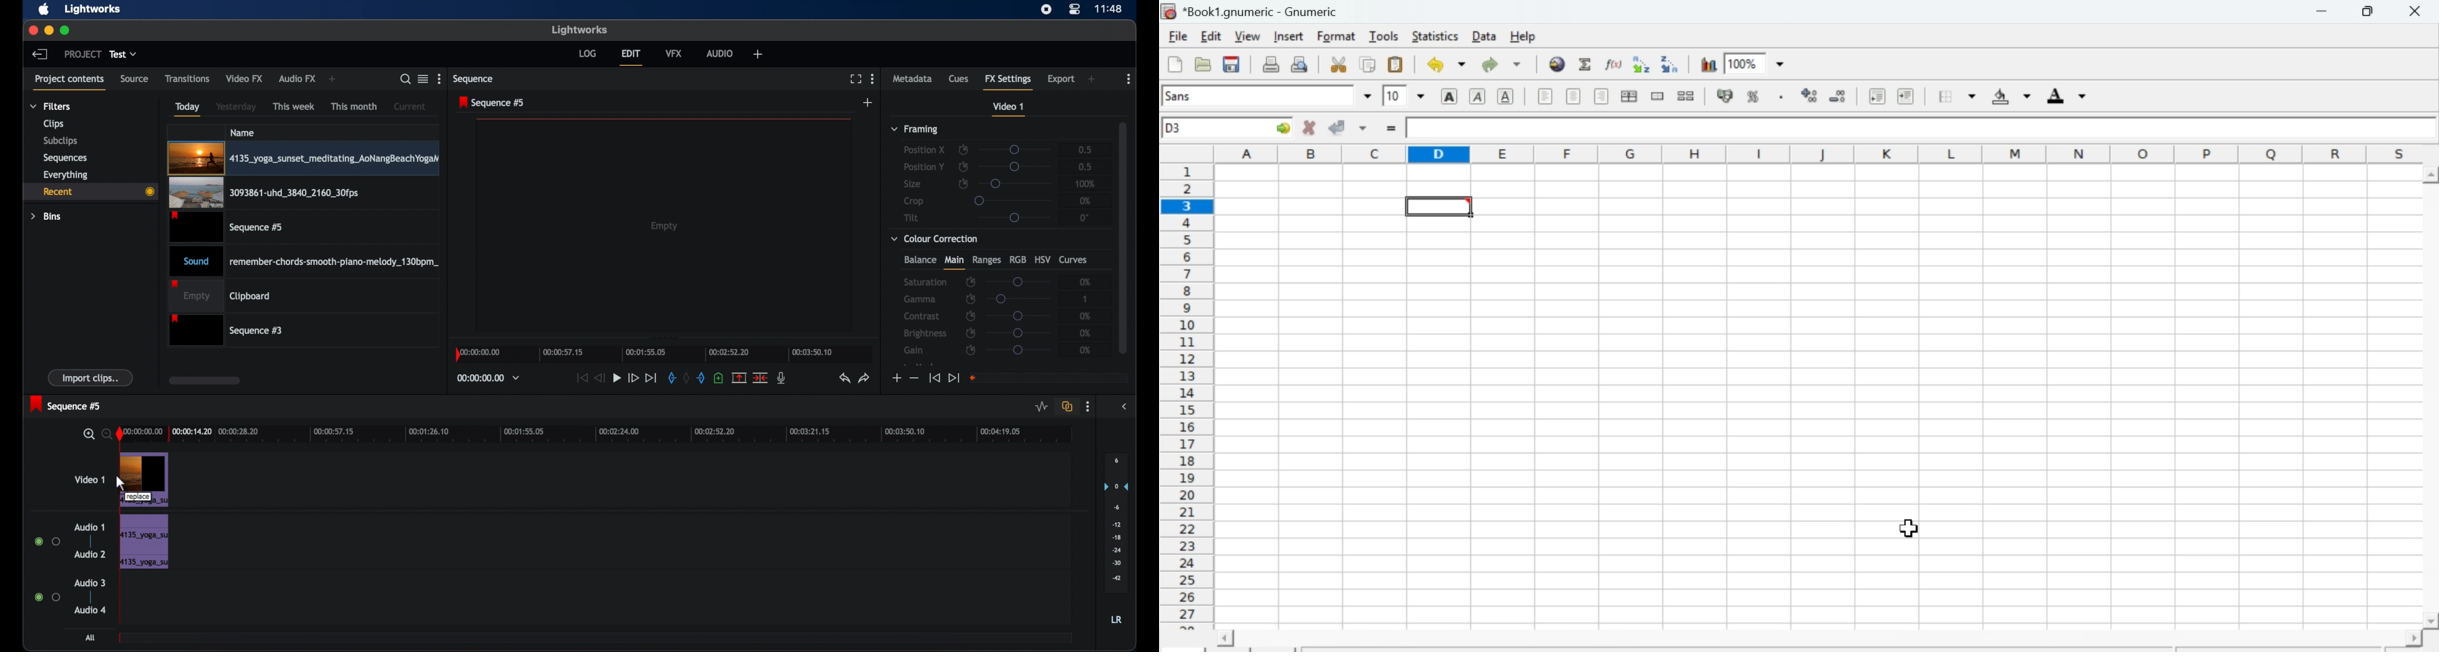  Describe the element at coordinates (1364, 127) in the screenshot. I see `down` at that location.